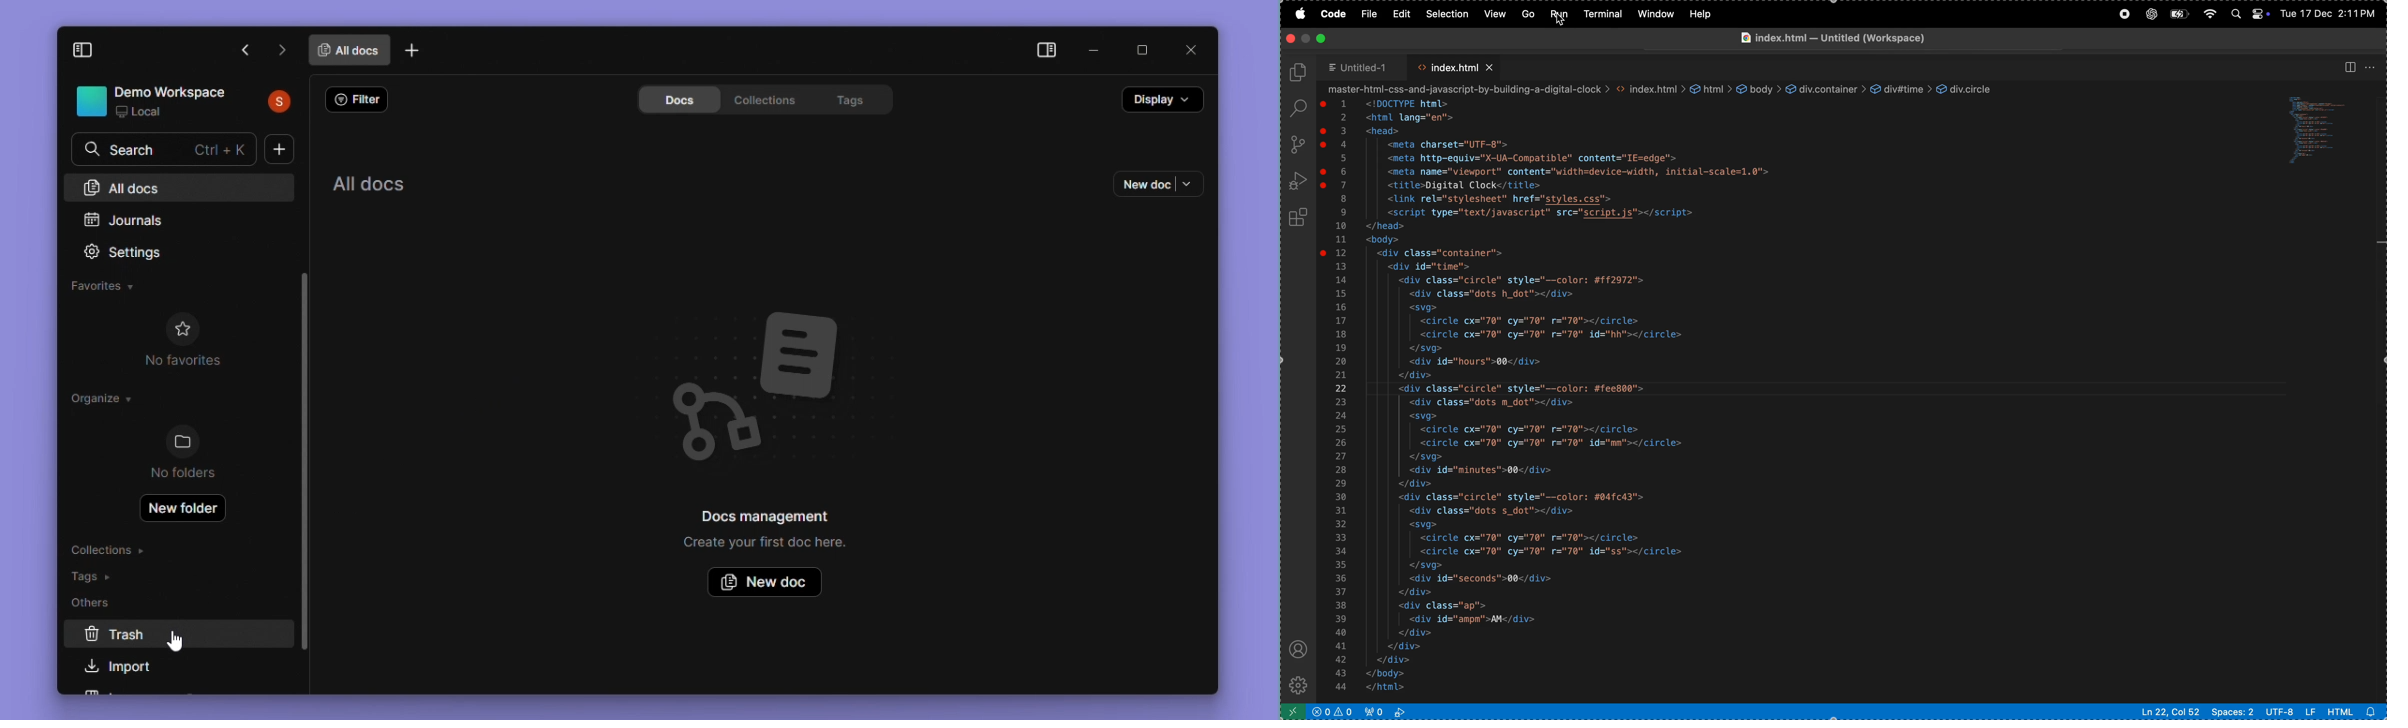 The image size is (2408, 728). What do you see at coordinates (177, 639) in the screenshot?
I see `cursor` at bounding box center [177, 639].